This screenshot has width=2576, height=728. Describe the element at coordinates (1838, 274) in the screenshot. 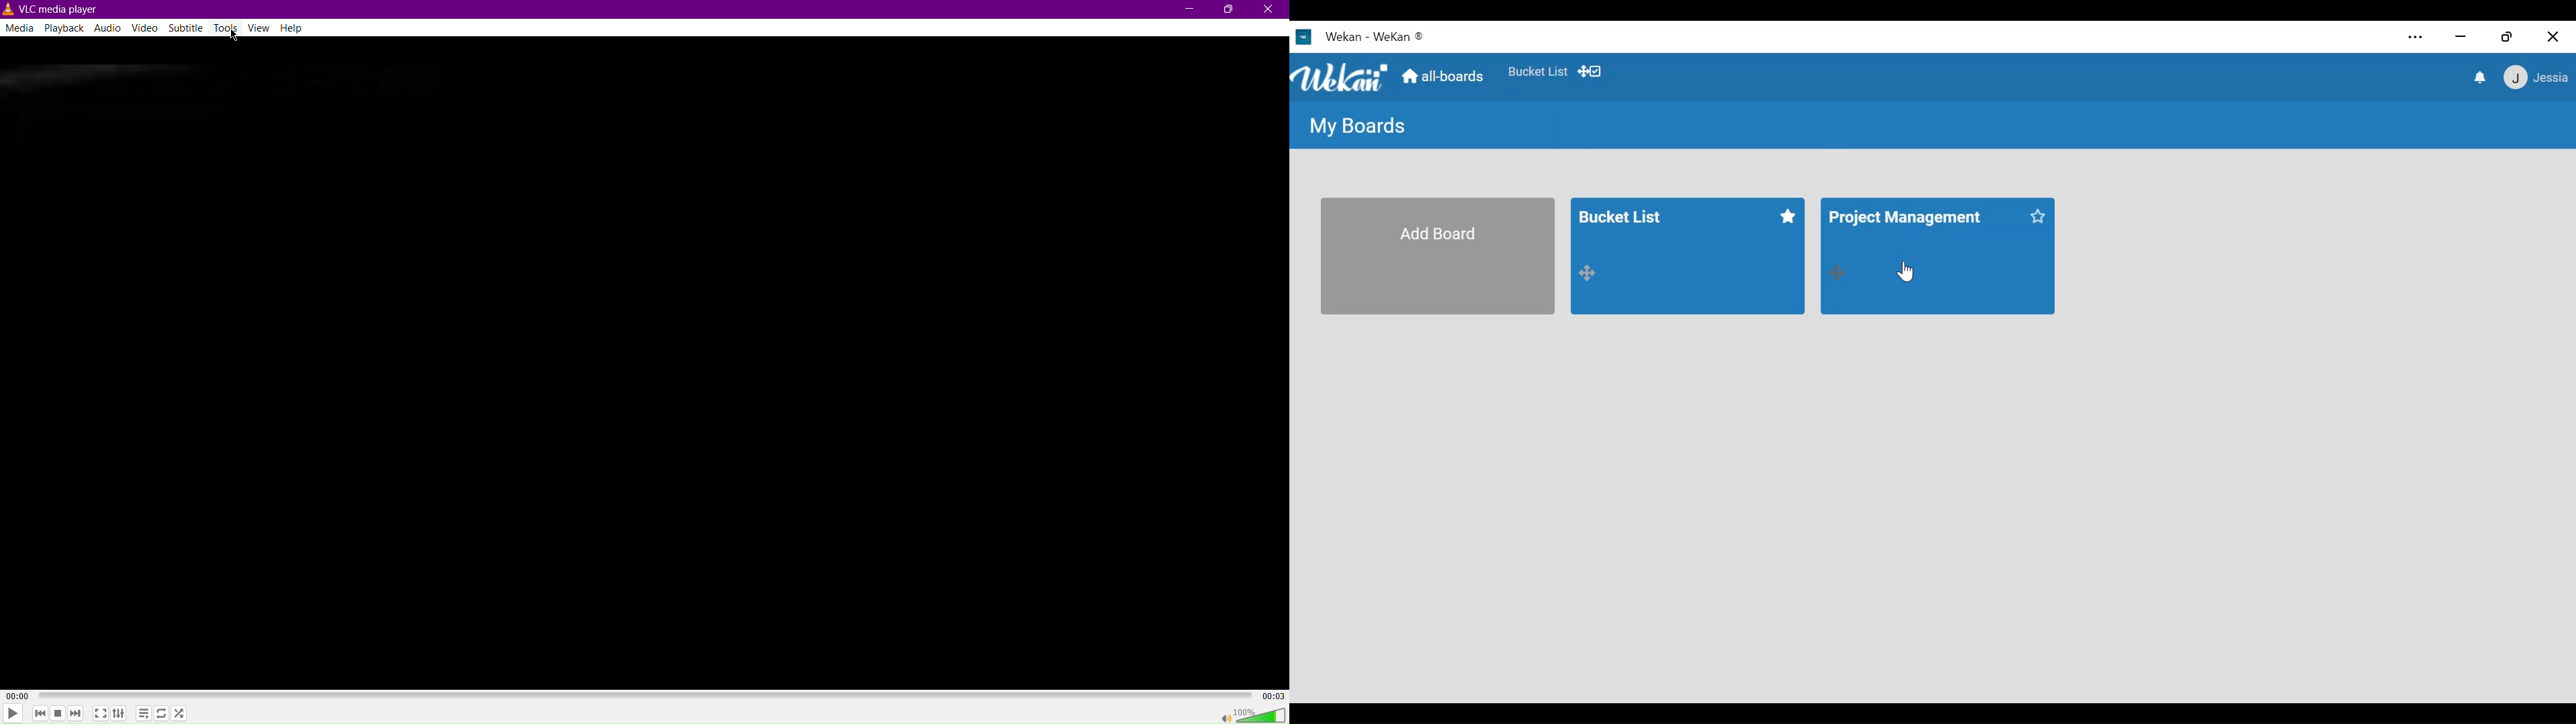

I see `drag` at that location.